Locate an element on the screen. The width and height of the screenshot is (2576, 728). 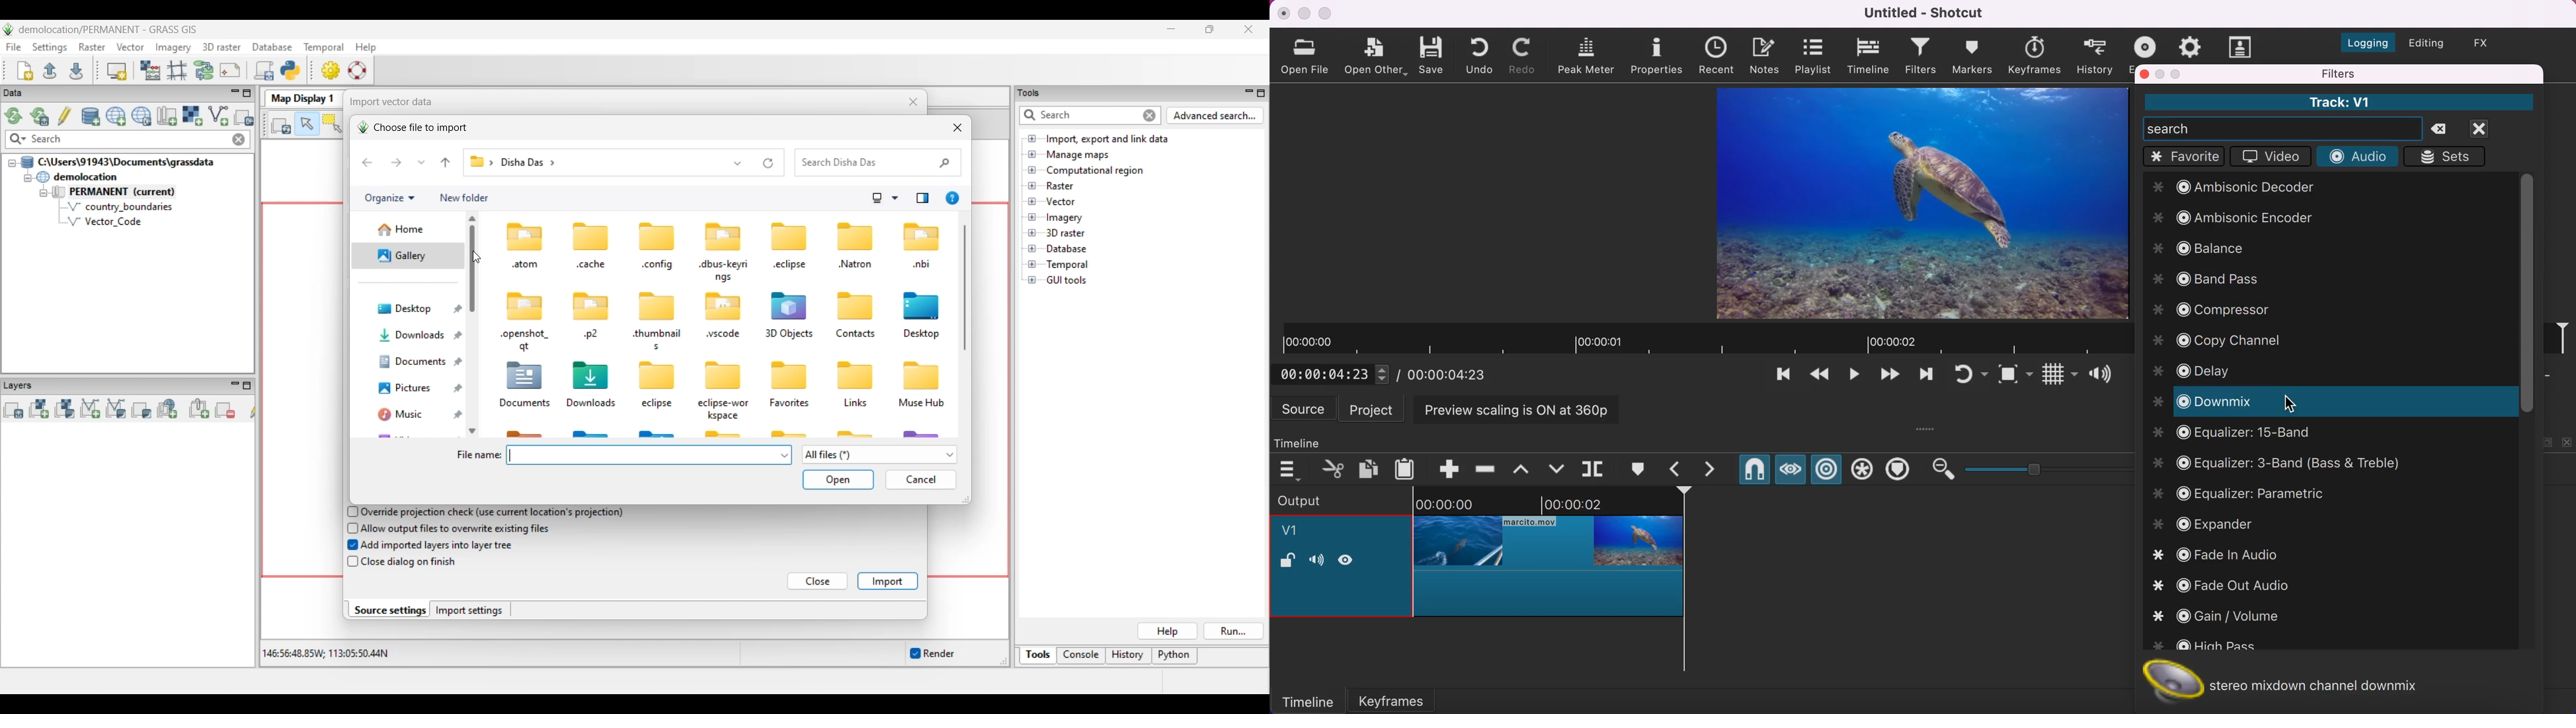
zoom graduation is located at coordinates (2063, 470).